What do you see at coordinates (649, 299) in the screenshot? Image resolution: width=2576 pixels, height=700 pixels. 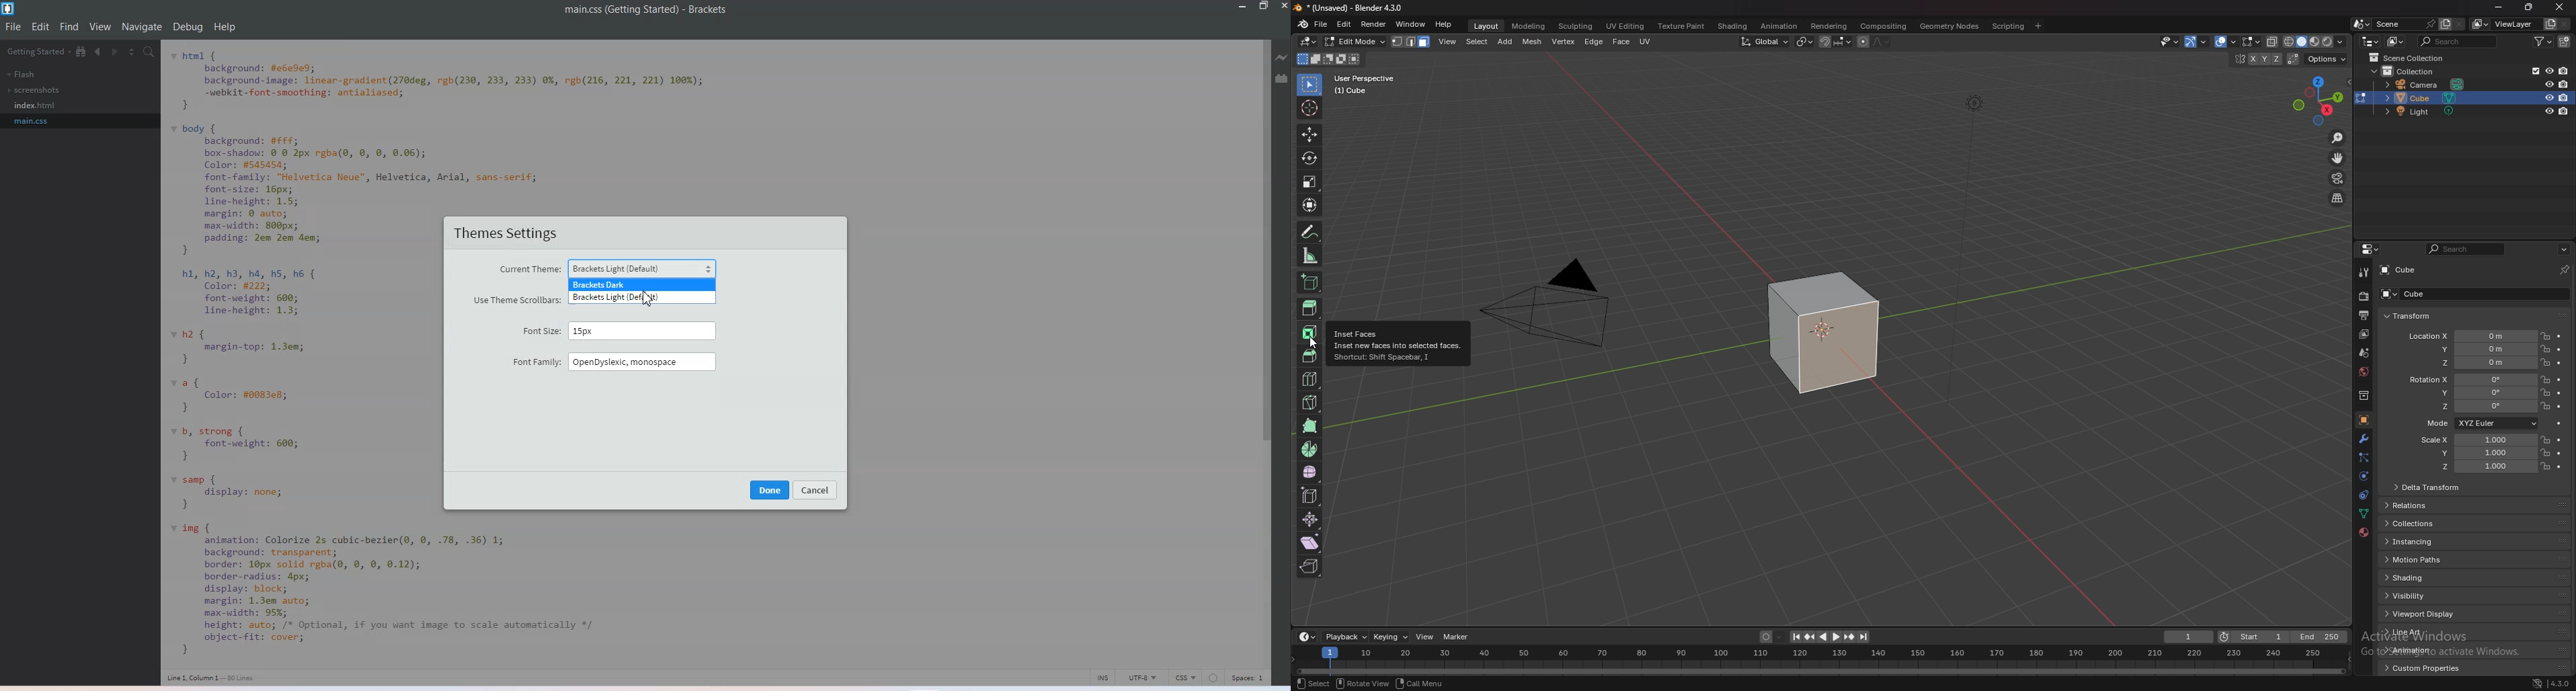 I see `cursor` at bounding box center [649, 299].